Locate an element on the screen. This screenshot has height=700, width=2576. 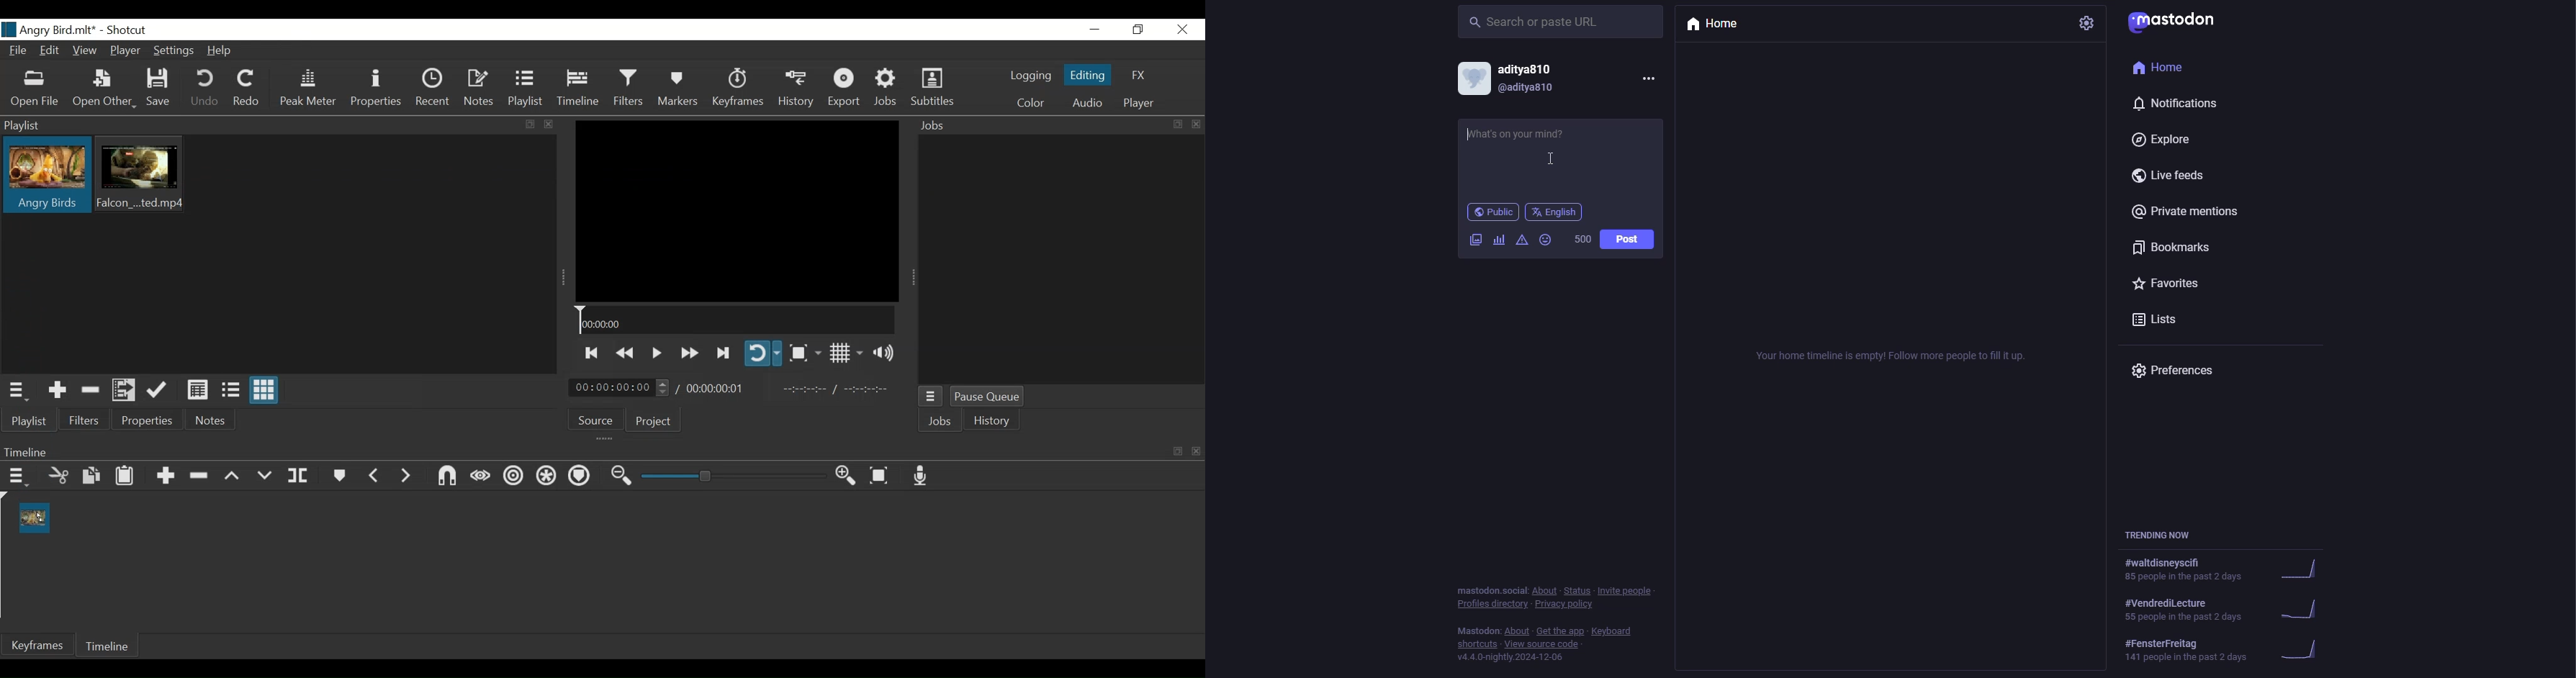
Open File is located at coordinates (37, 88).